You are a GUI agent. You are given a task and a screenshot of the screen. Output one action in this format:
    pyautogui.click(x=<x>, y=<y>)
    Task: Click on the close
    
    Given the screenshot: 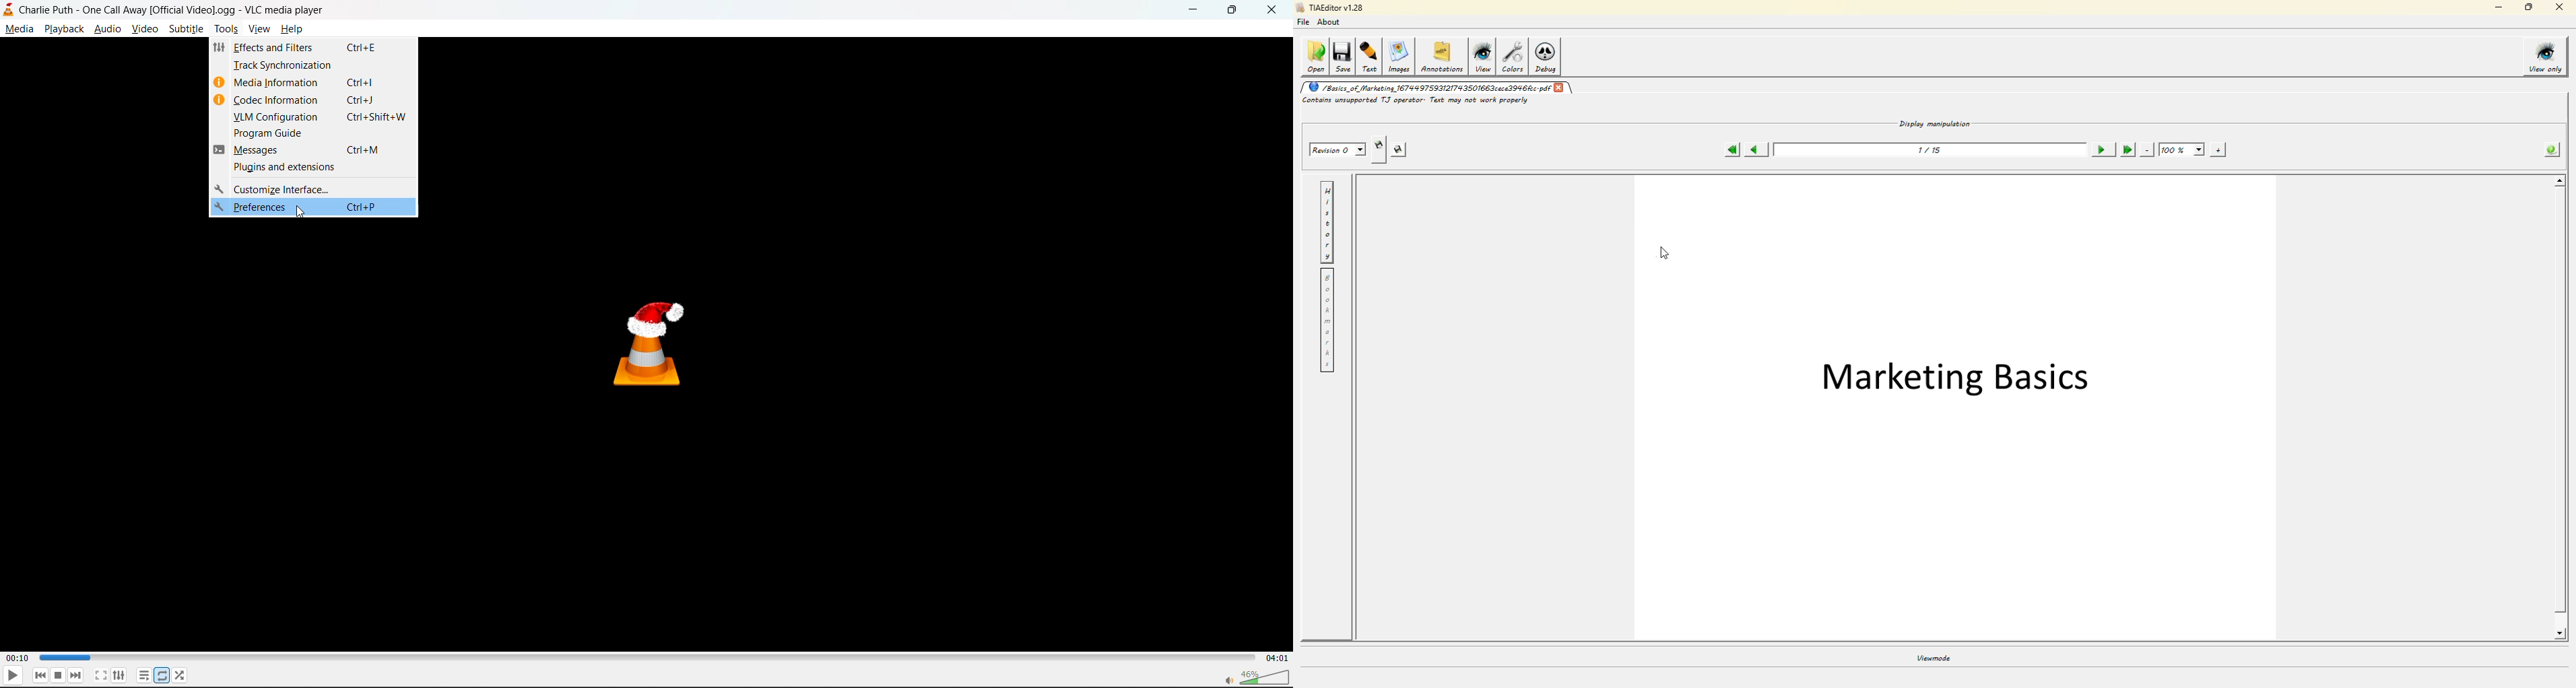 What is the action you would take?
    pyautogui.click(x=1276, y=9)
    